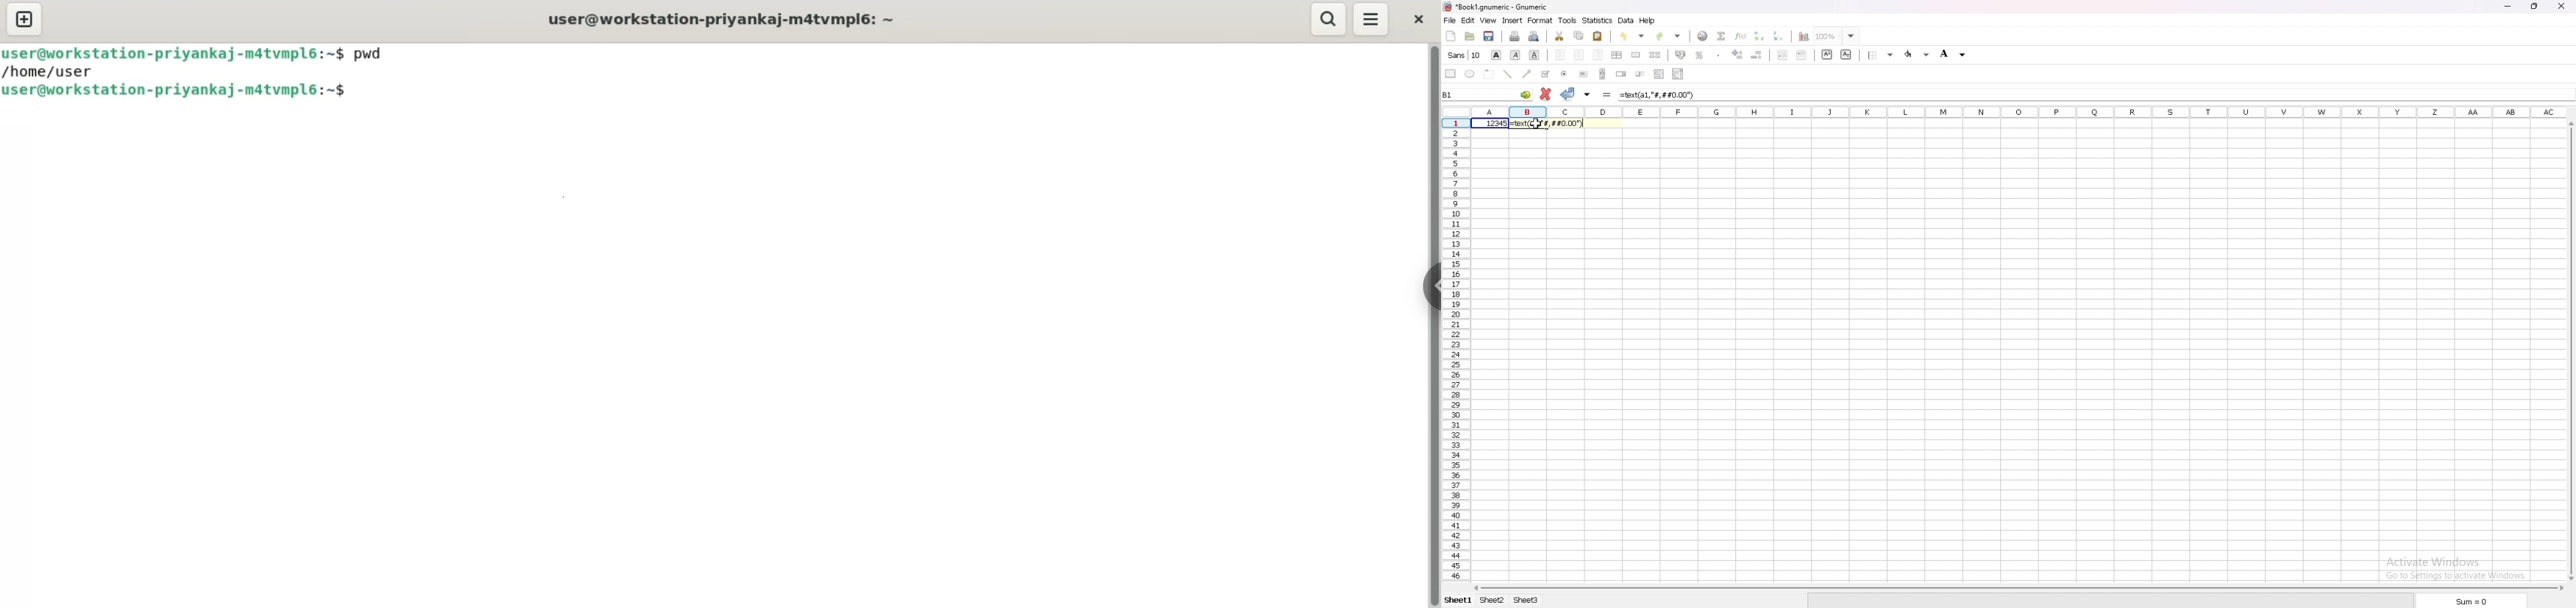 The width and height of the screenshot is (2576, 616). Describe the element at coordinates (2471, 601) in the screenshot. I see `sum=0` at that location.